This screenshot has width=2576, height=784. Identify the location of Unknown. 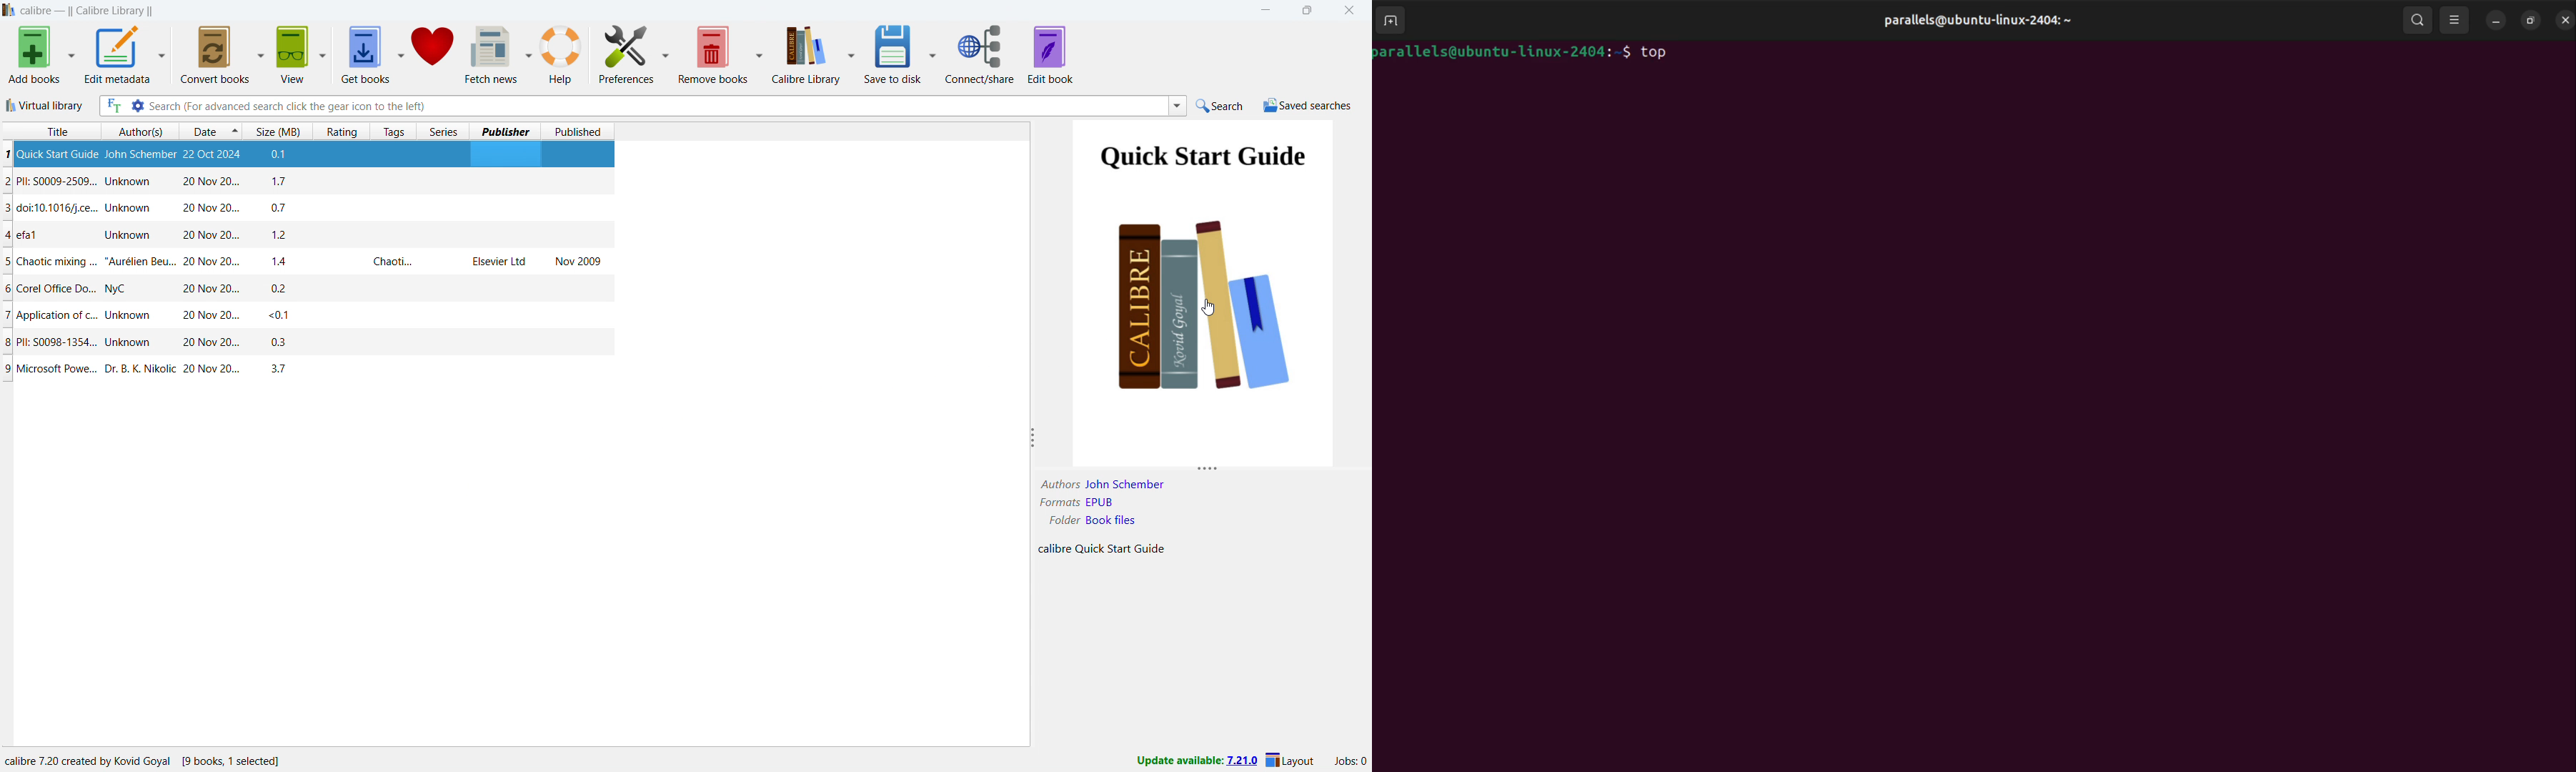
(130, 208).